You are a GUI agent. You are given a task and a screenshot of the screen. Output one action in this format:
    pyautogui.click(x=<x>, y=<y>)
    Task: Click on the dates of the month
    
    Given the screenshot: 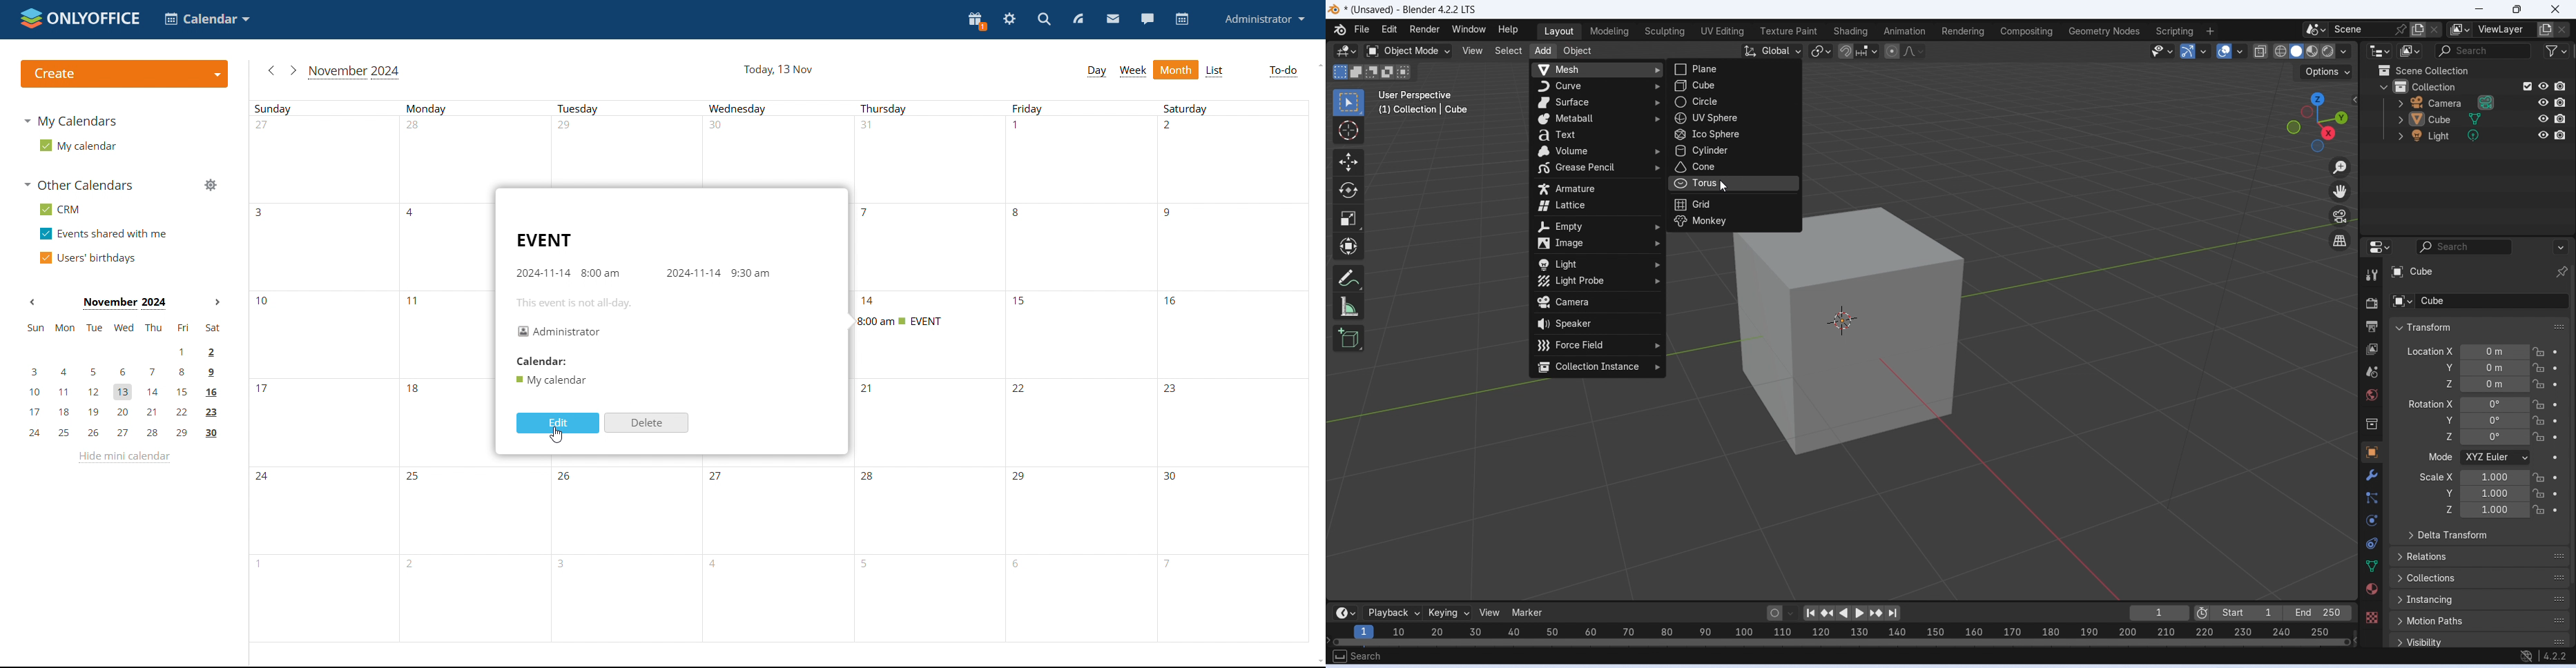 What is the action you would take?
    pyautogui.click(x=780, y=147)
    